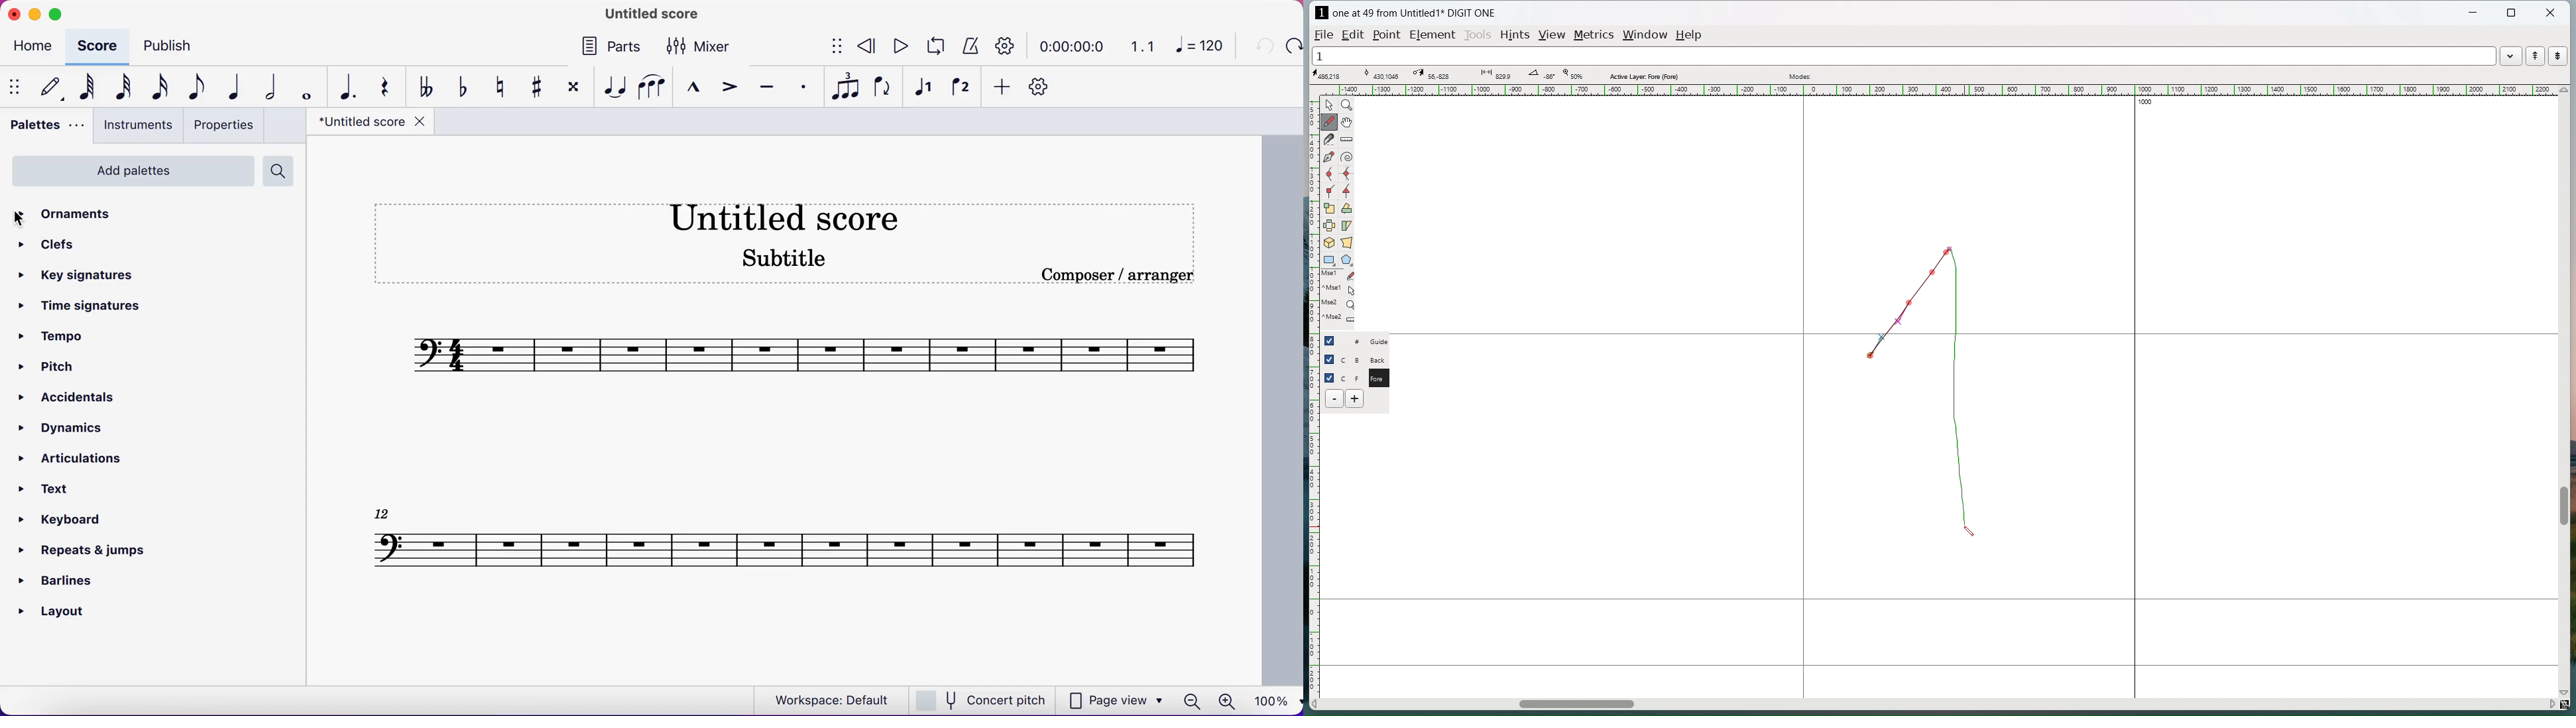  Describe the element at coordinates (1272, 702) in the screenshot. I see `100%` at that location.